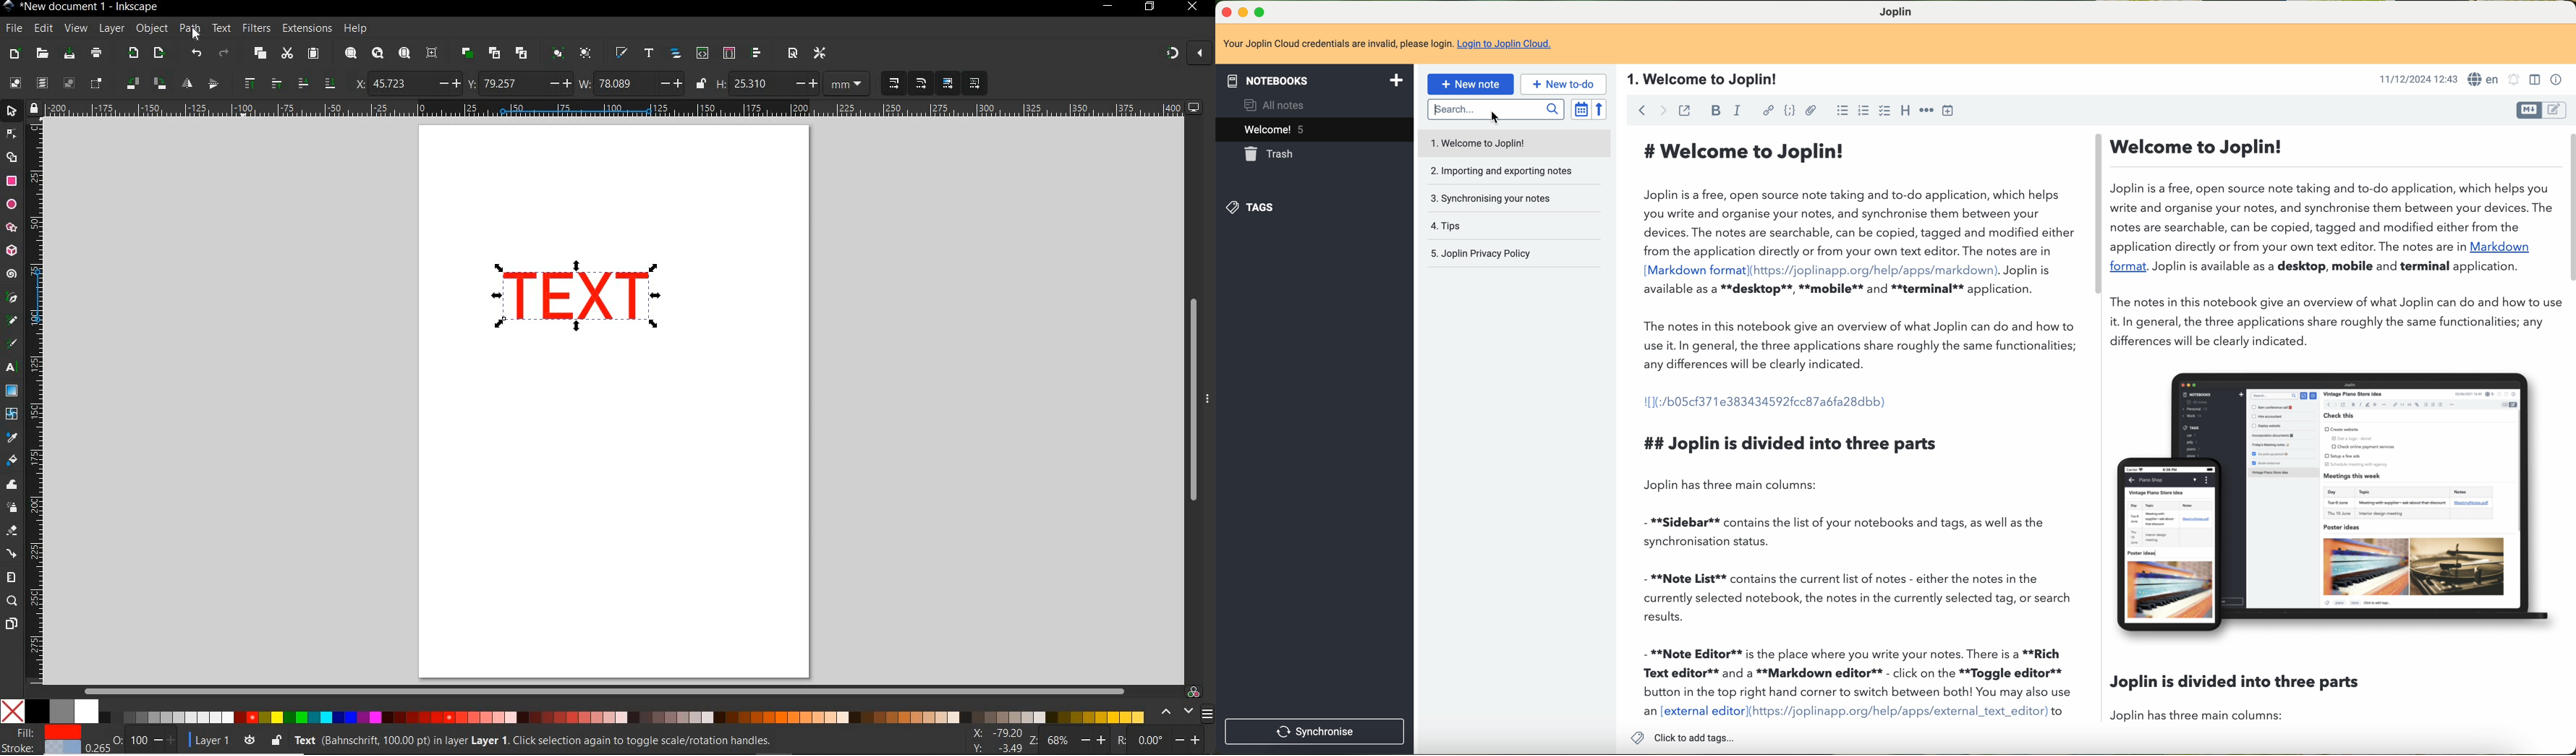 Image resolution: width=2576 pixels, height=756 pixels. I want to click on bold, so click(1716, 110).